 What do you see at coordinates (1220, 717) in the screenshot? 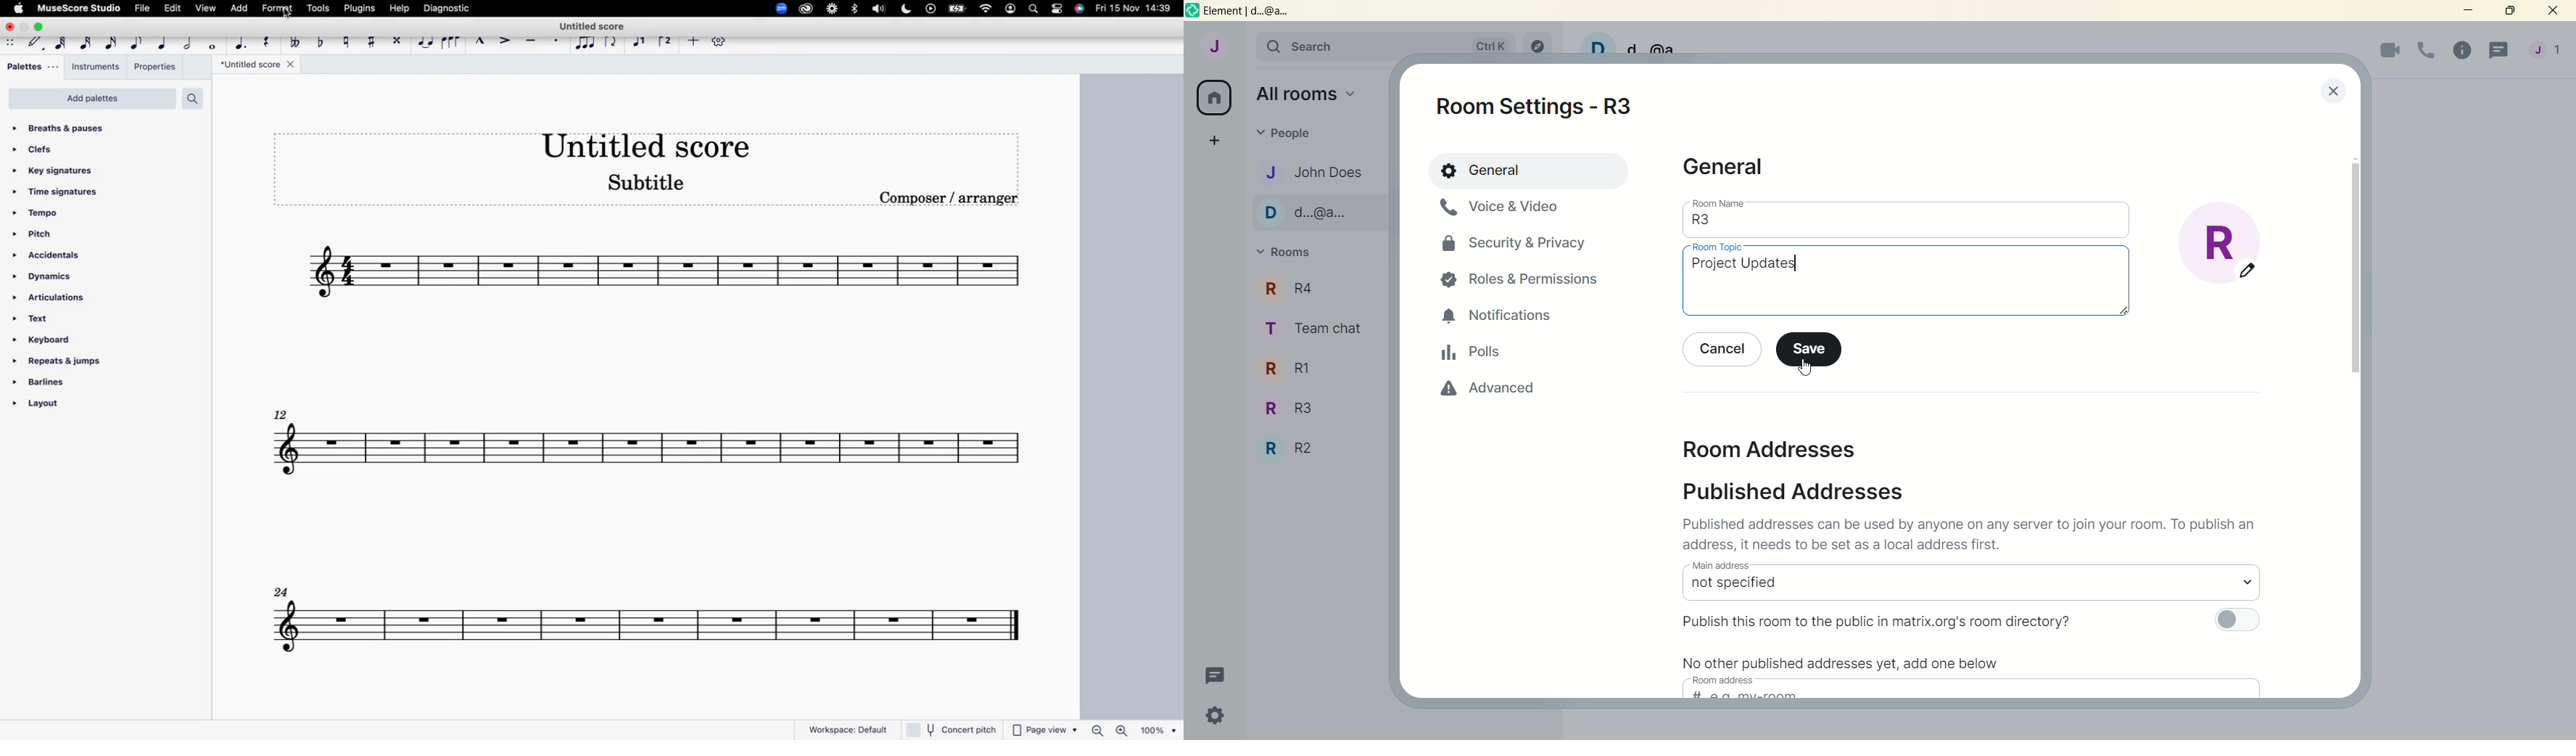
I see `quick settings` at bounding box center [1220, 717].